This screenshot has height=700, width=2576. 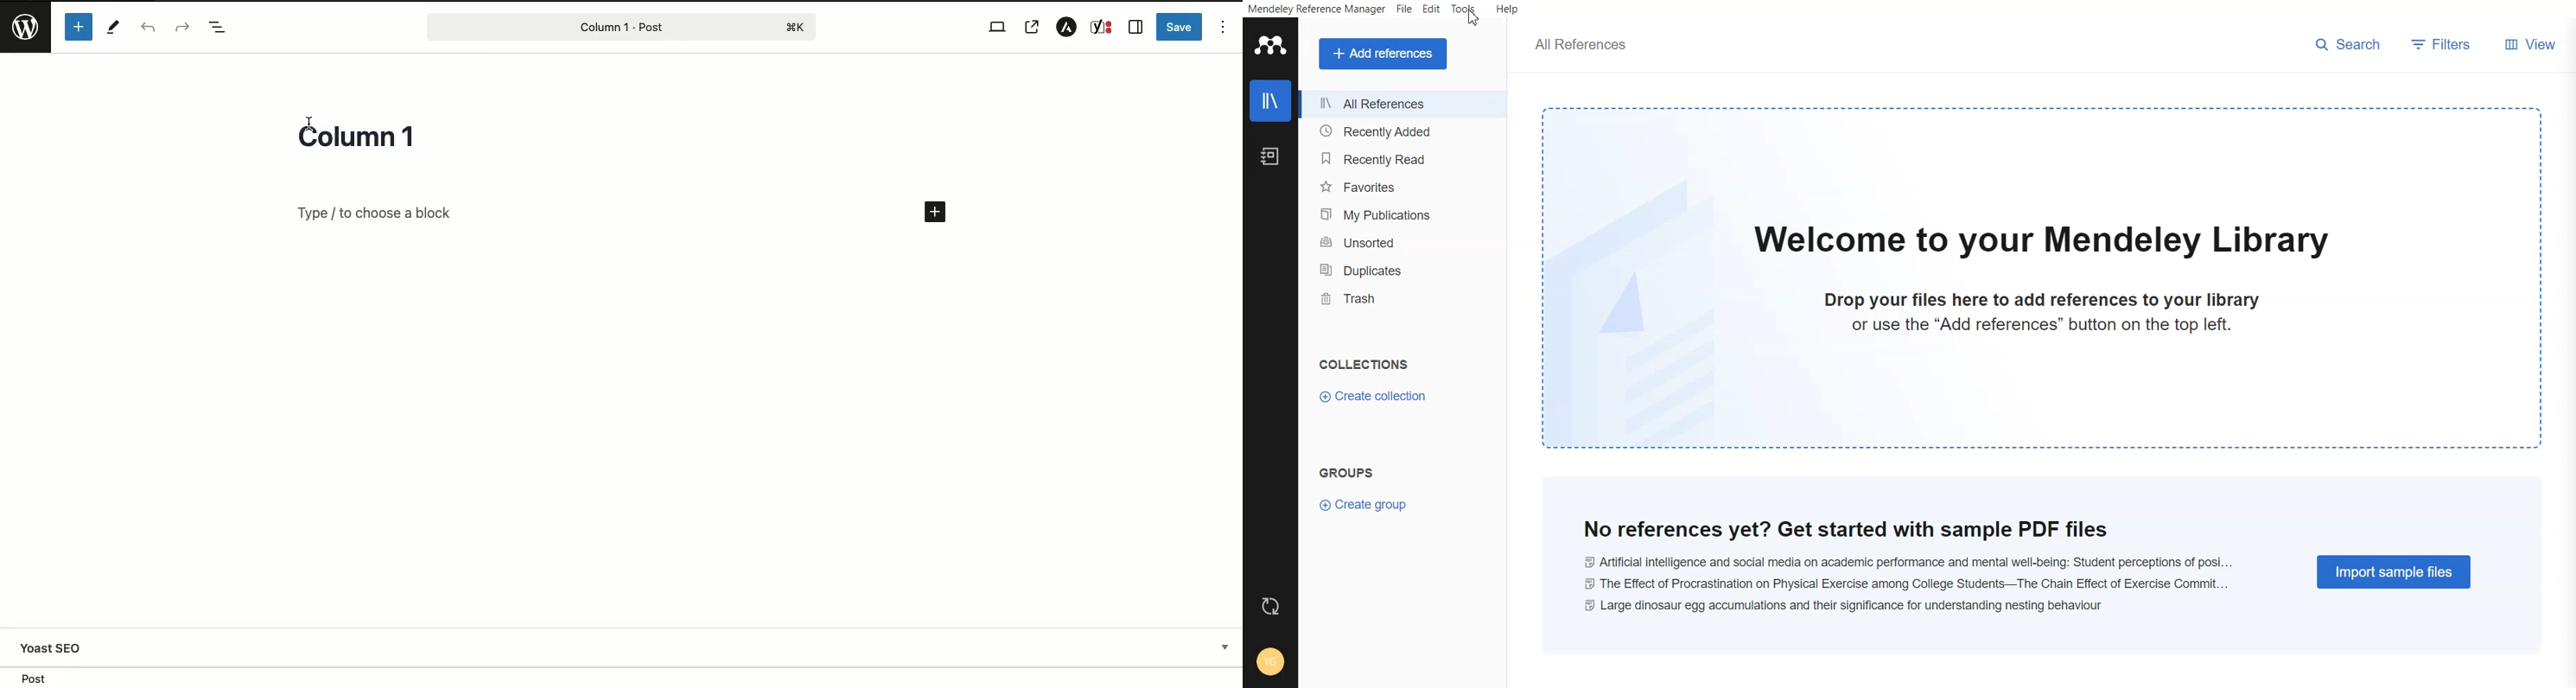 I want to click on cursor, so click(x=1475, y=19).